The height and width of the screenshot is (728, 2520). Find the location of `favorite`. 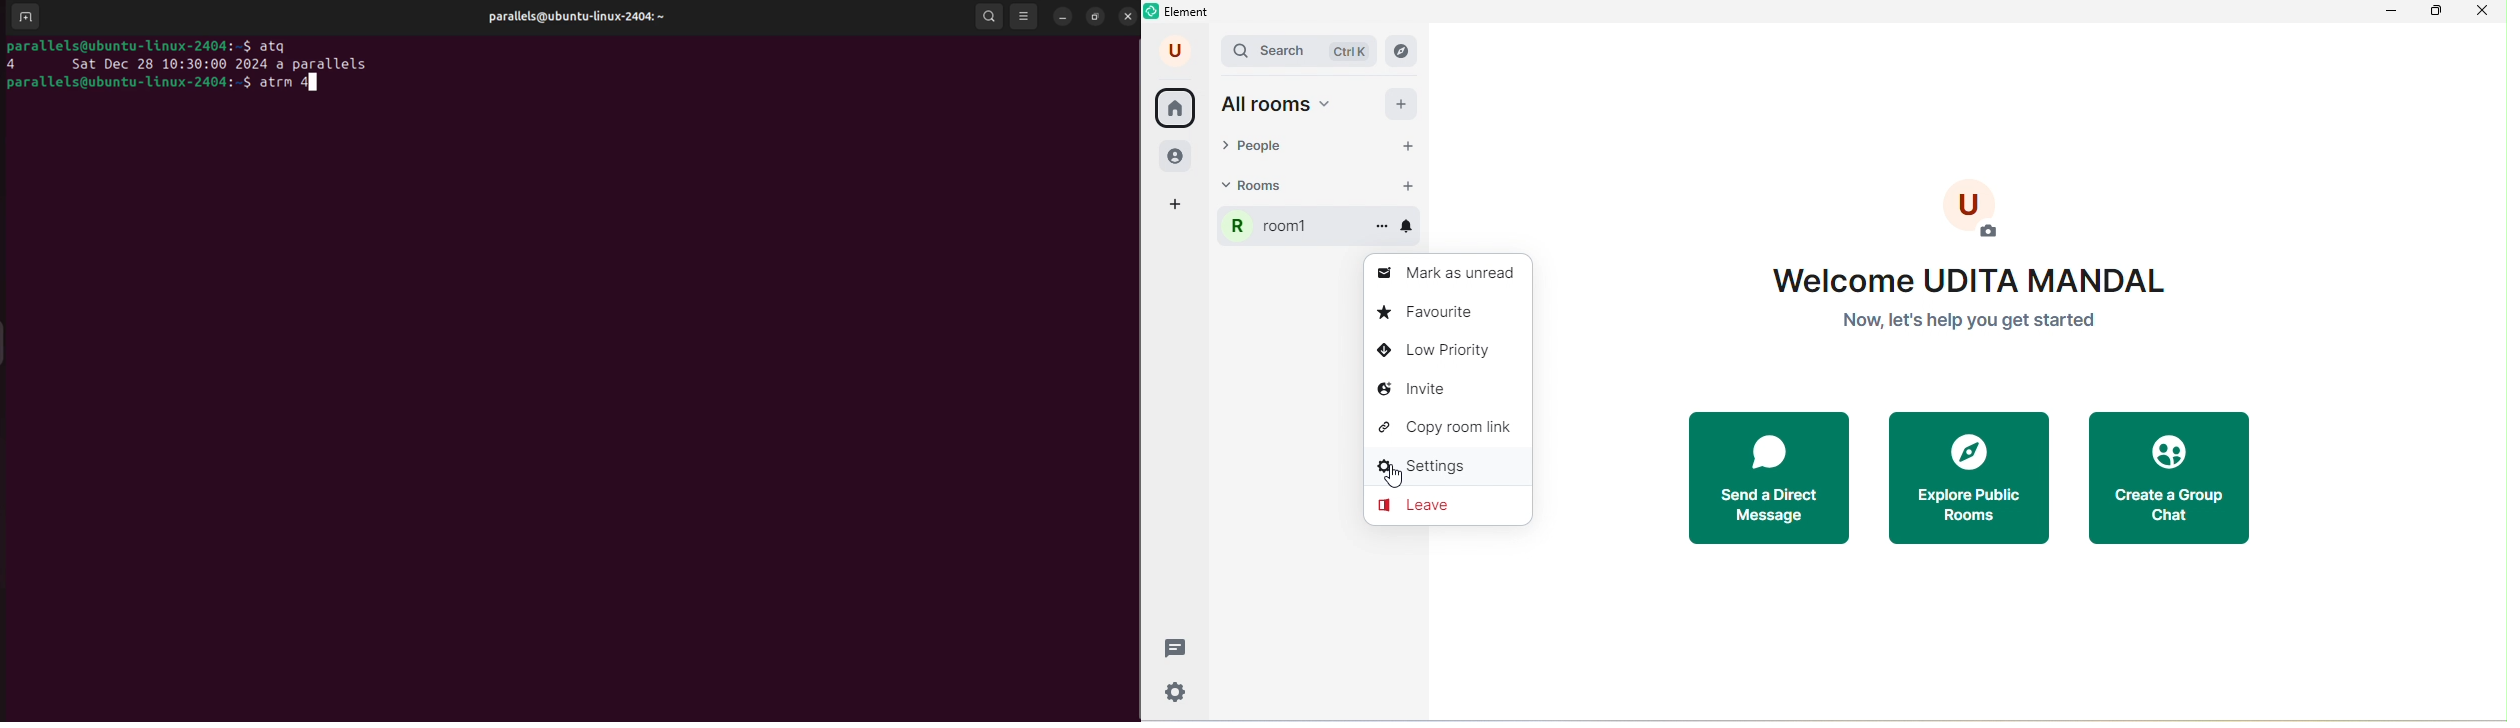

favorite is located at coordinates (1434, 313).